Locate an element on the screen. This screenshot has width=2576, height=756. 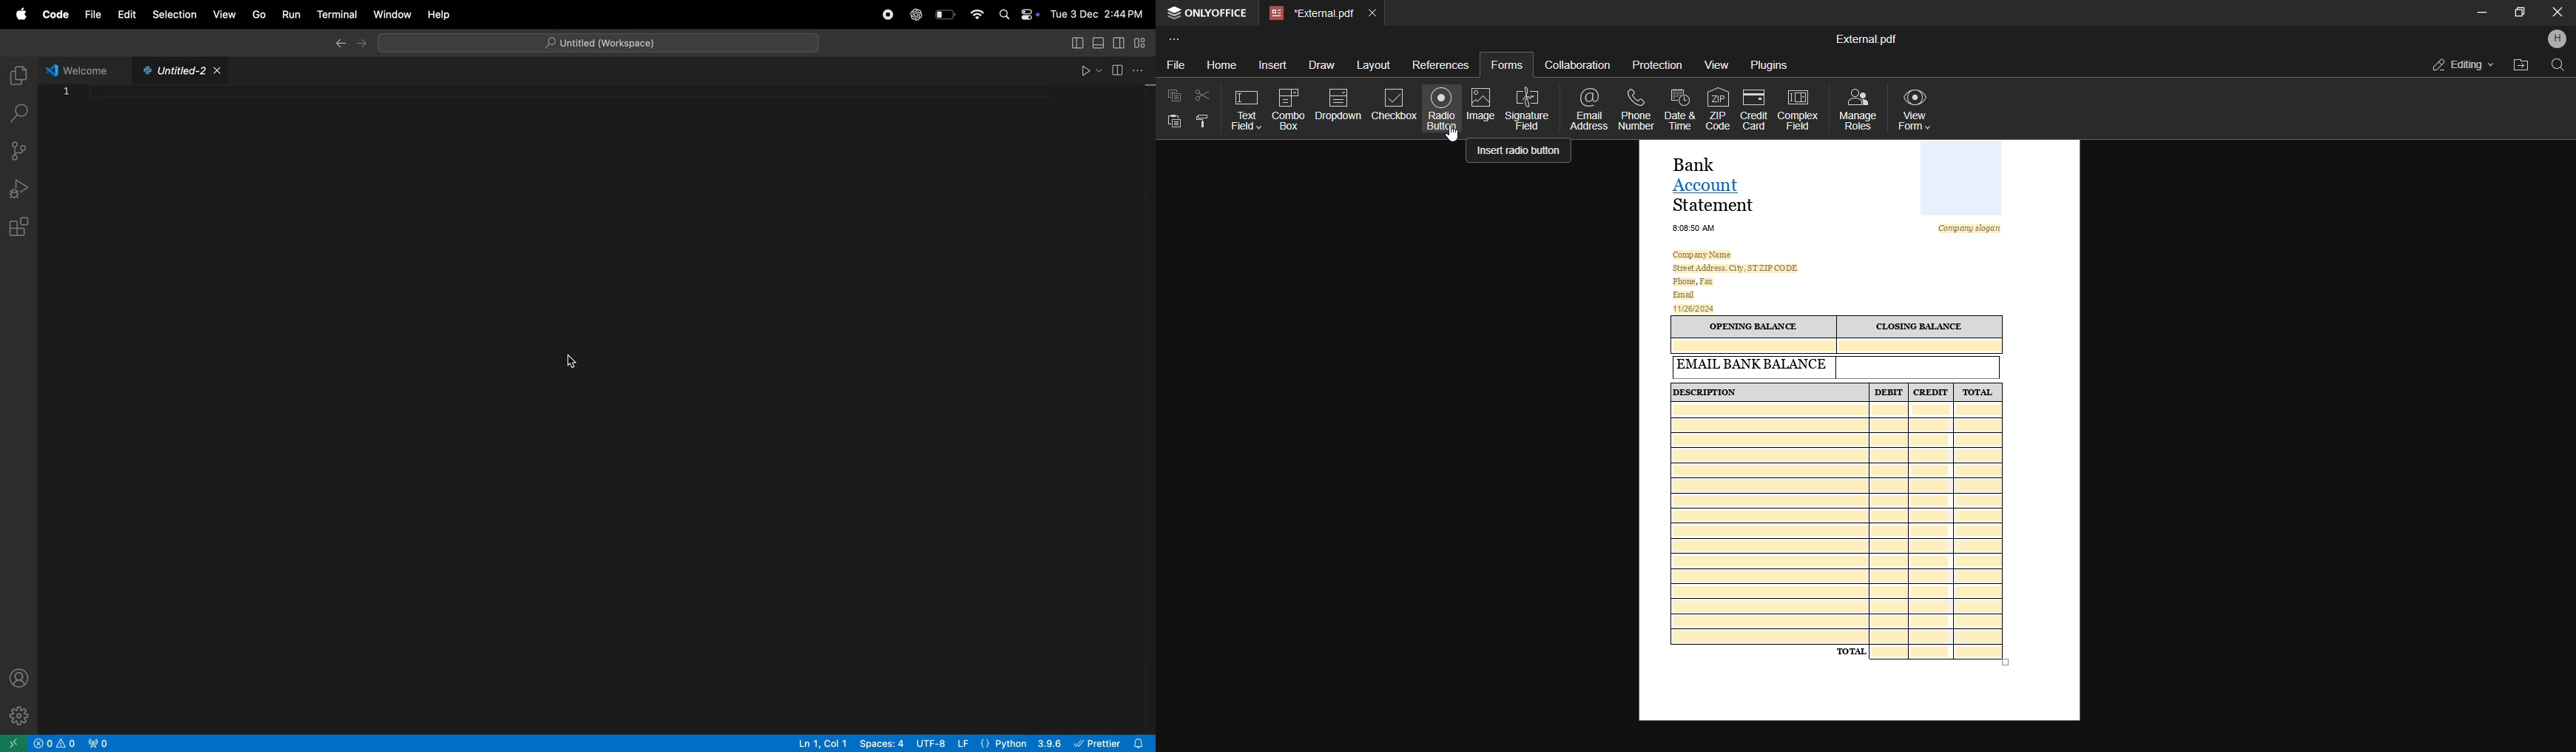
references is located at coordinates (1438, 64).